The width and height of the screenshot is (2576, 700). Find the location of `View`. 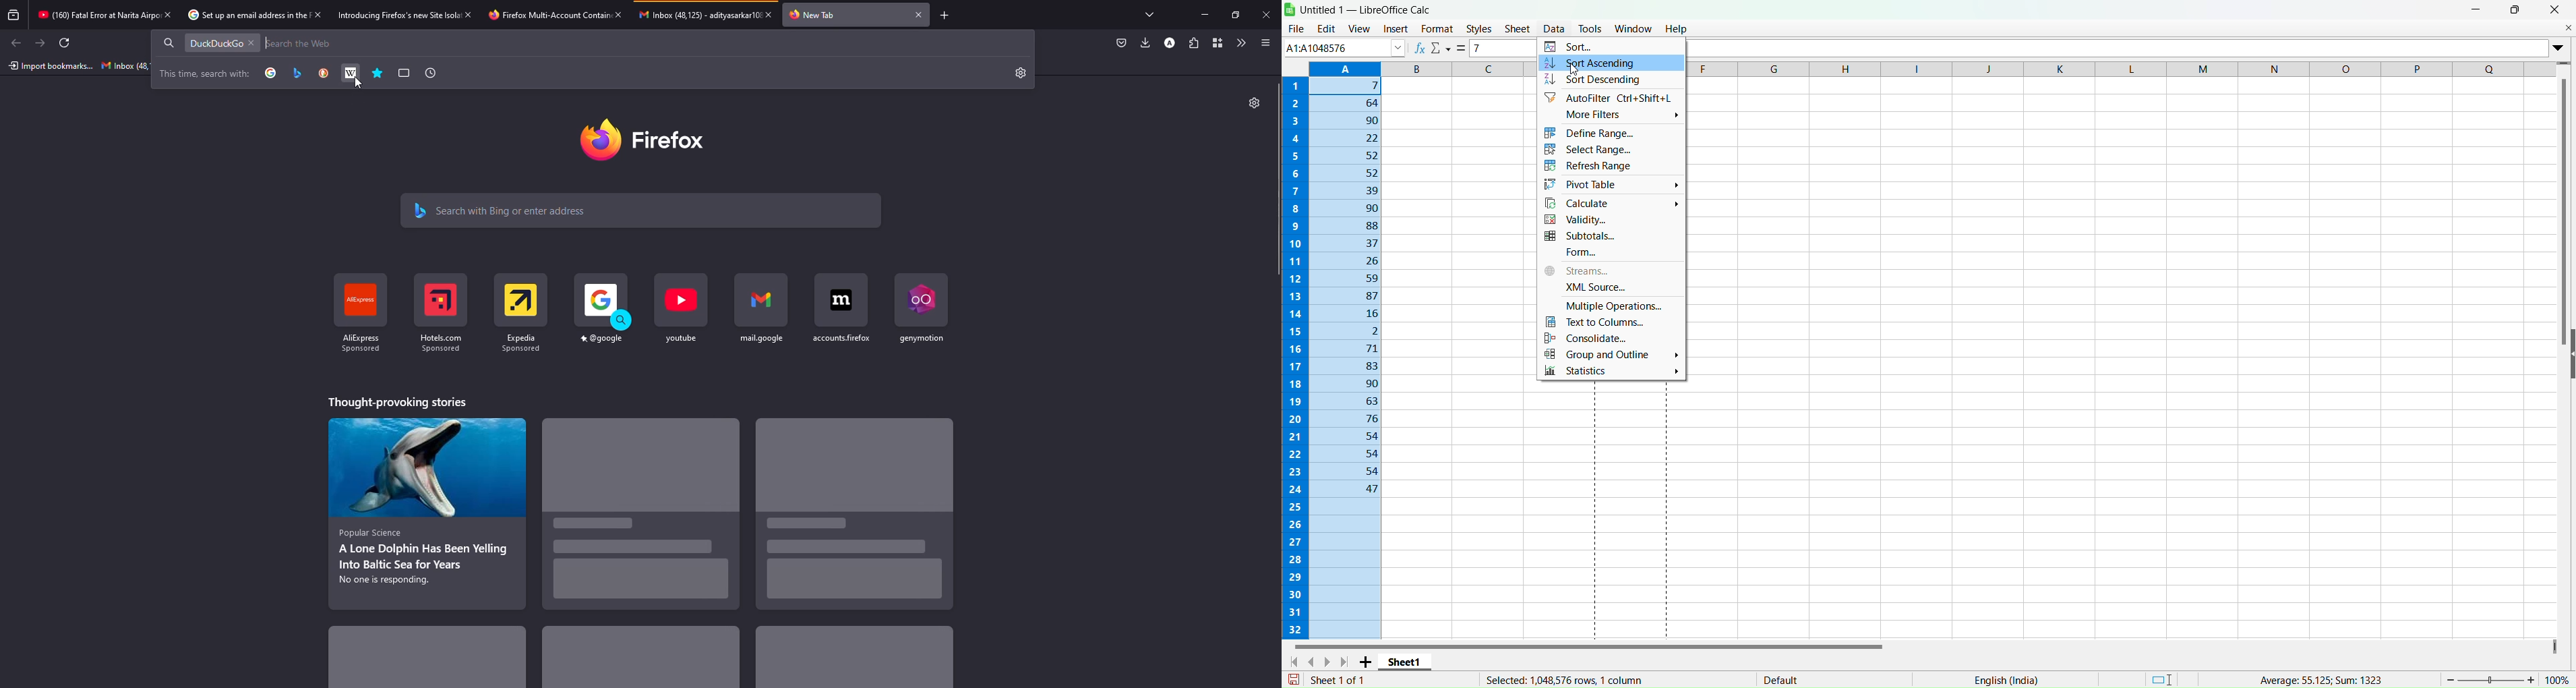

View is located at coordinates (1359, 27).